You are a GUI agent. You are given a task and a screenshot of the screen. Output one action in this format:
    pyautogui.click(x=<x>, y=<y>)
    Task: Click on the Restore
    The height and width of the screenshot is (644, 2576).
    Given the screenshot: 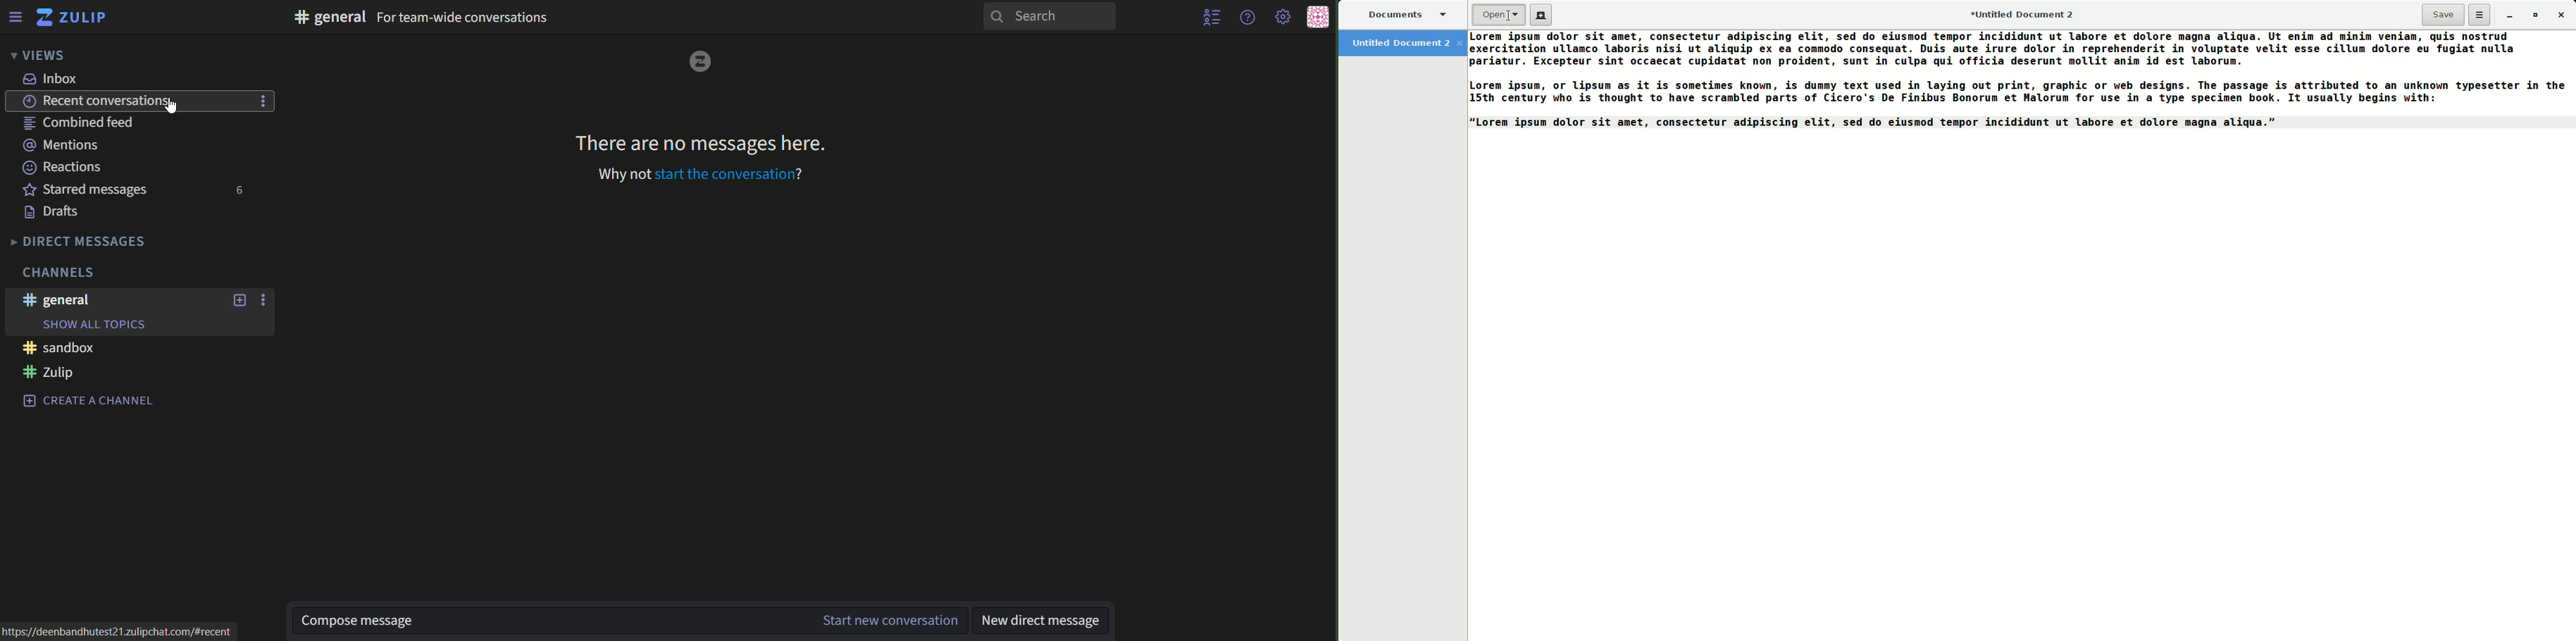 What is the action you would take?
    pyautogui.click(x=2534, y=14)
    